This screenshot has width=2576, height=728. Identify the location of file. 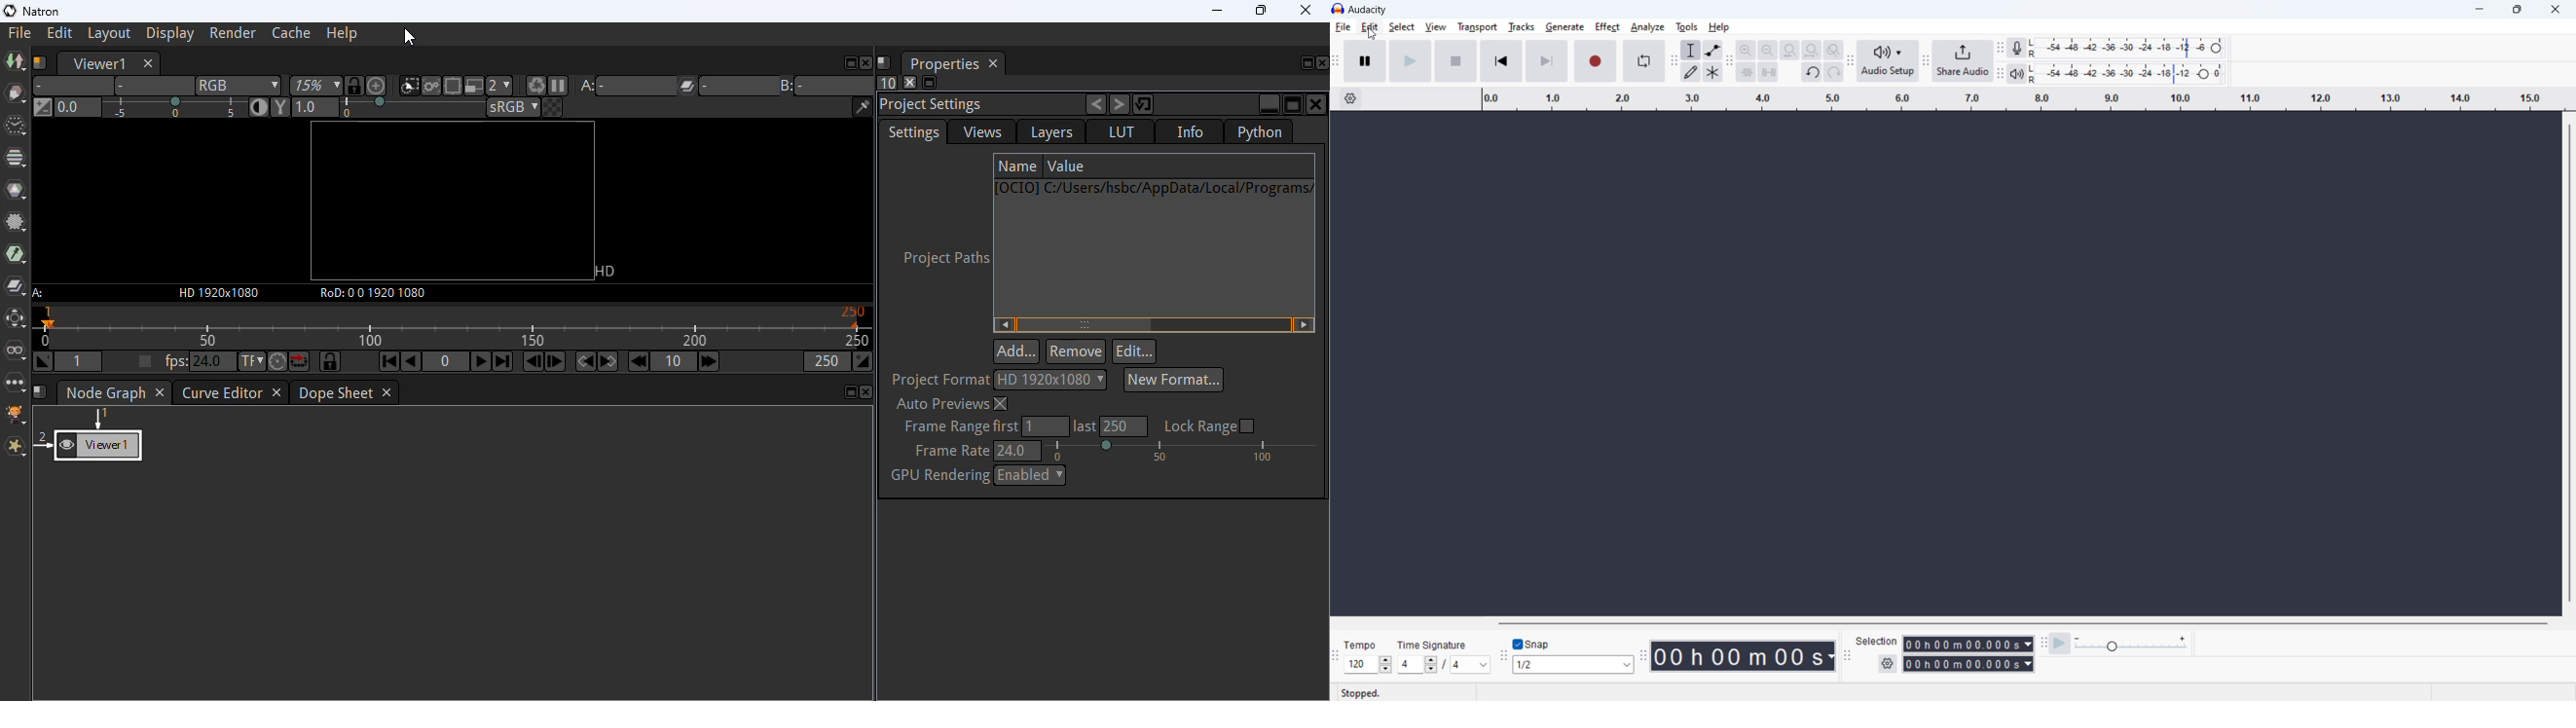
(1343, 27).